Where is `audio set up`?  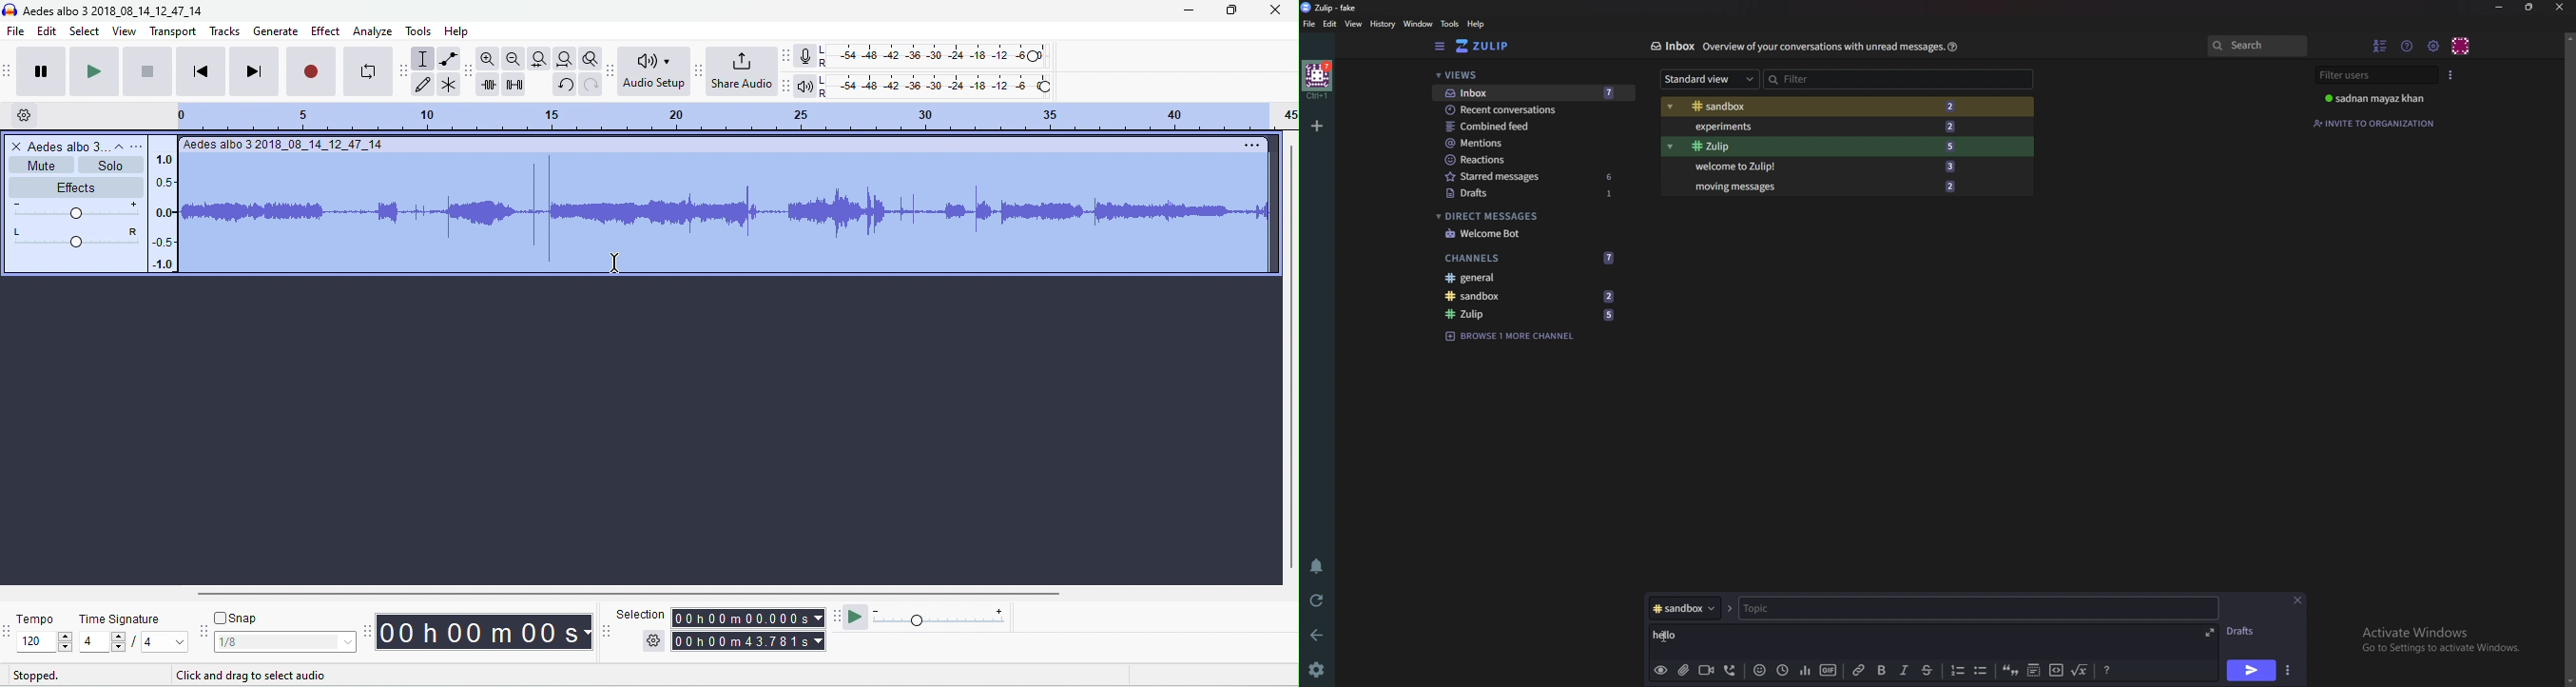 audio set up is located at coordinates (652, 71).